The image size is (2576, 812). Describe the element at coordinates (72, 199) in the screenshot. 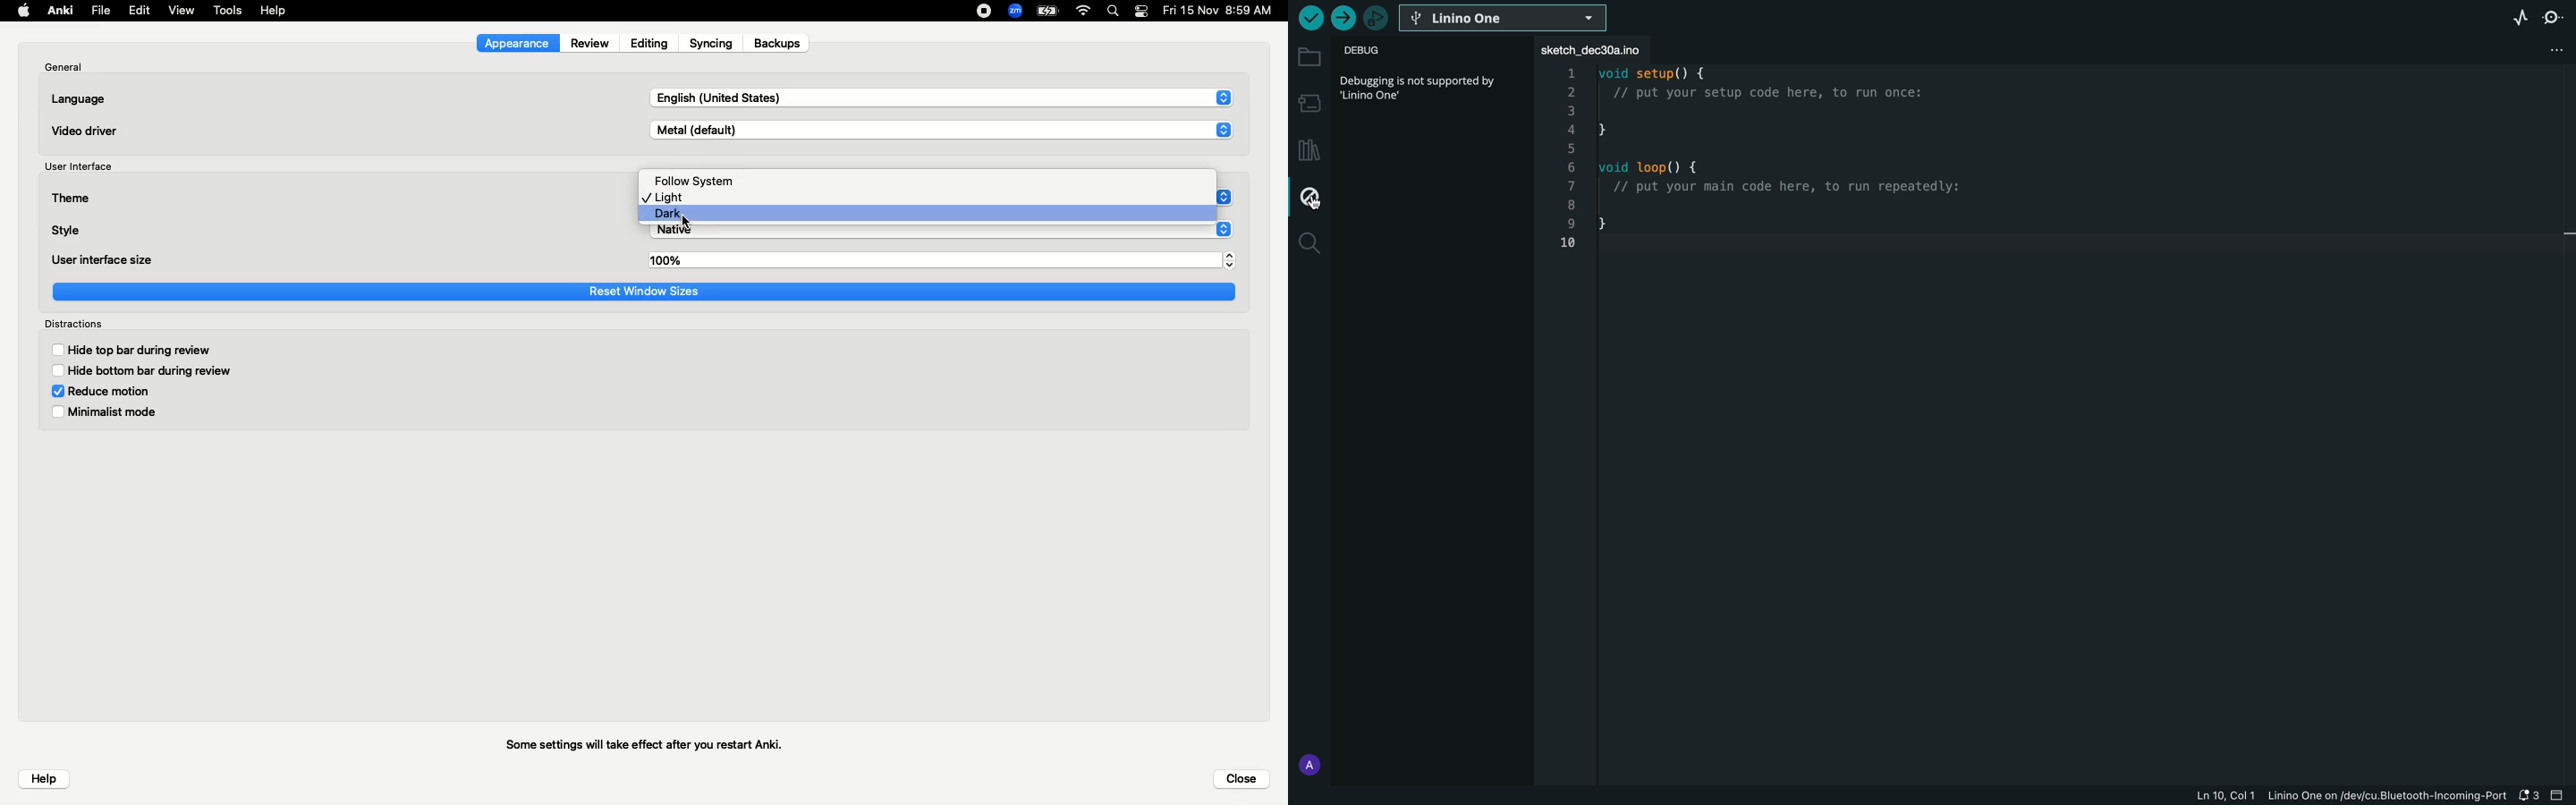

I see `Theme` at that location.